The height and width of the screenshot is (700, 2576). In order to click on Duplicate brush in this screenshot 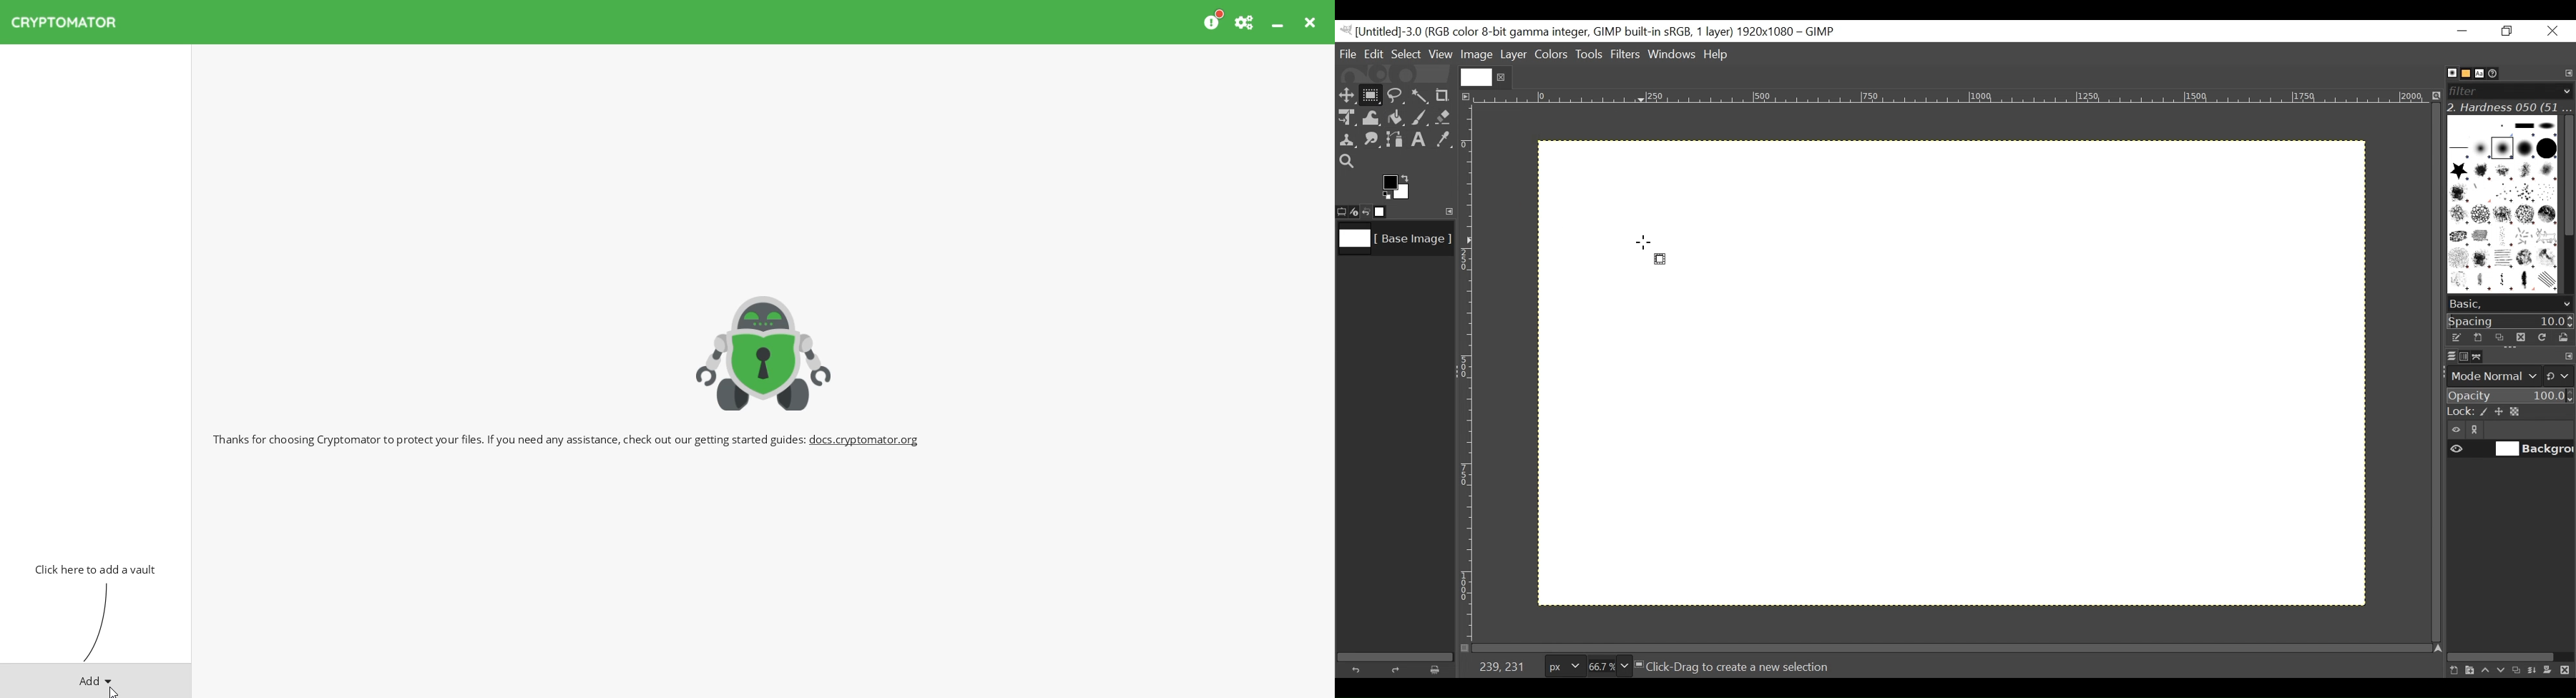, I will do `click(2520, 337)`.